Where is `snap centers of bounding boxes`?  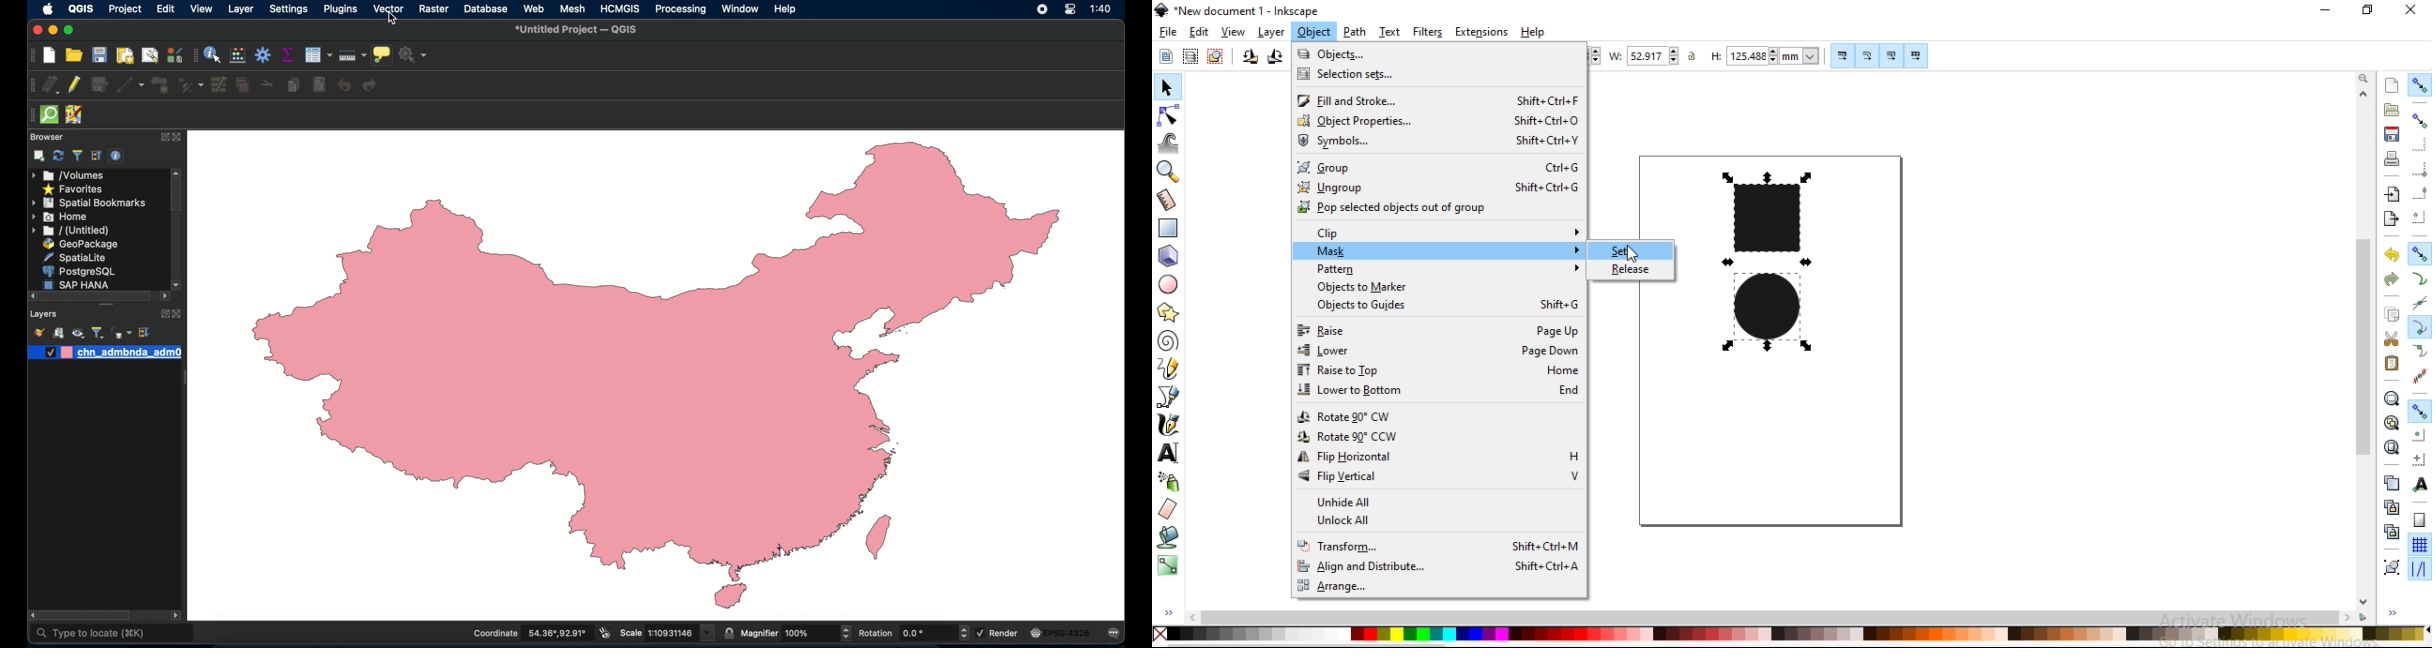
snap centers of bounding boxes is located at coordinates (2417, 216).